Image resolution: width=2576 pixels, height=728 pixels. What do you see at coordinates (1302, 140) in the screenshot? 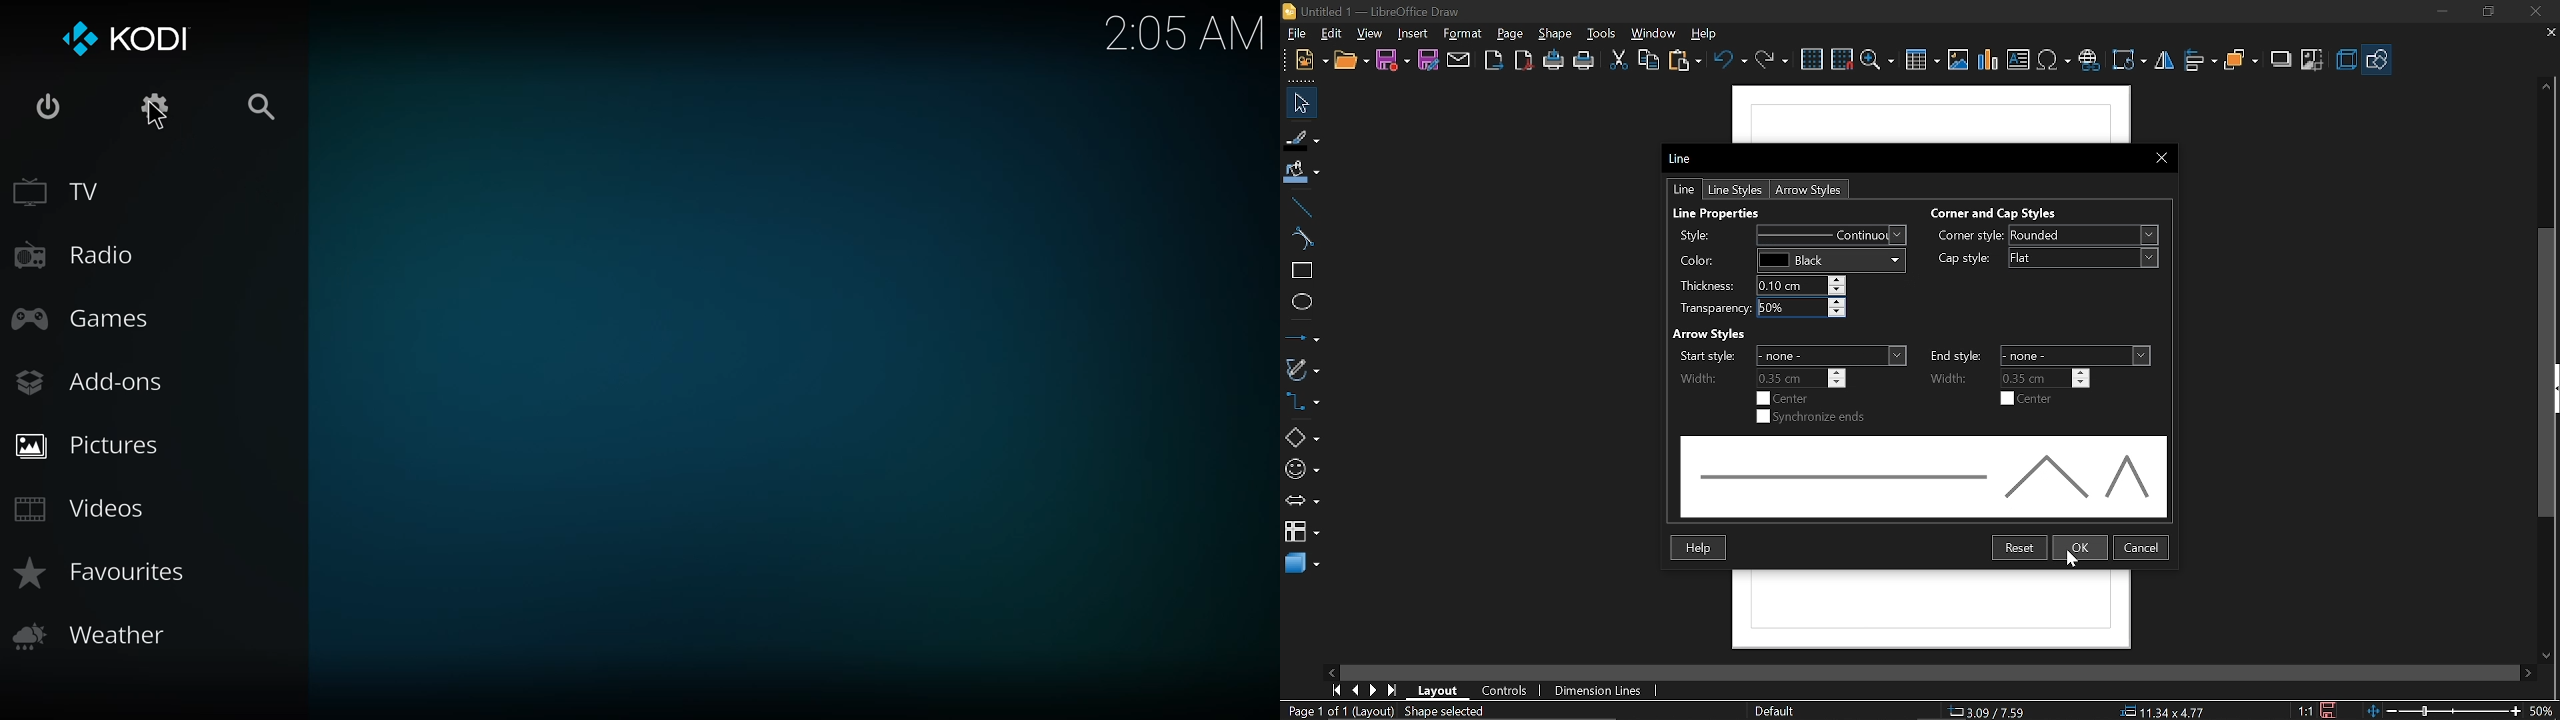
I see `fill line` at bounding box center [1302, 140].